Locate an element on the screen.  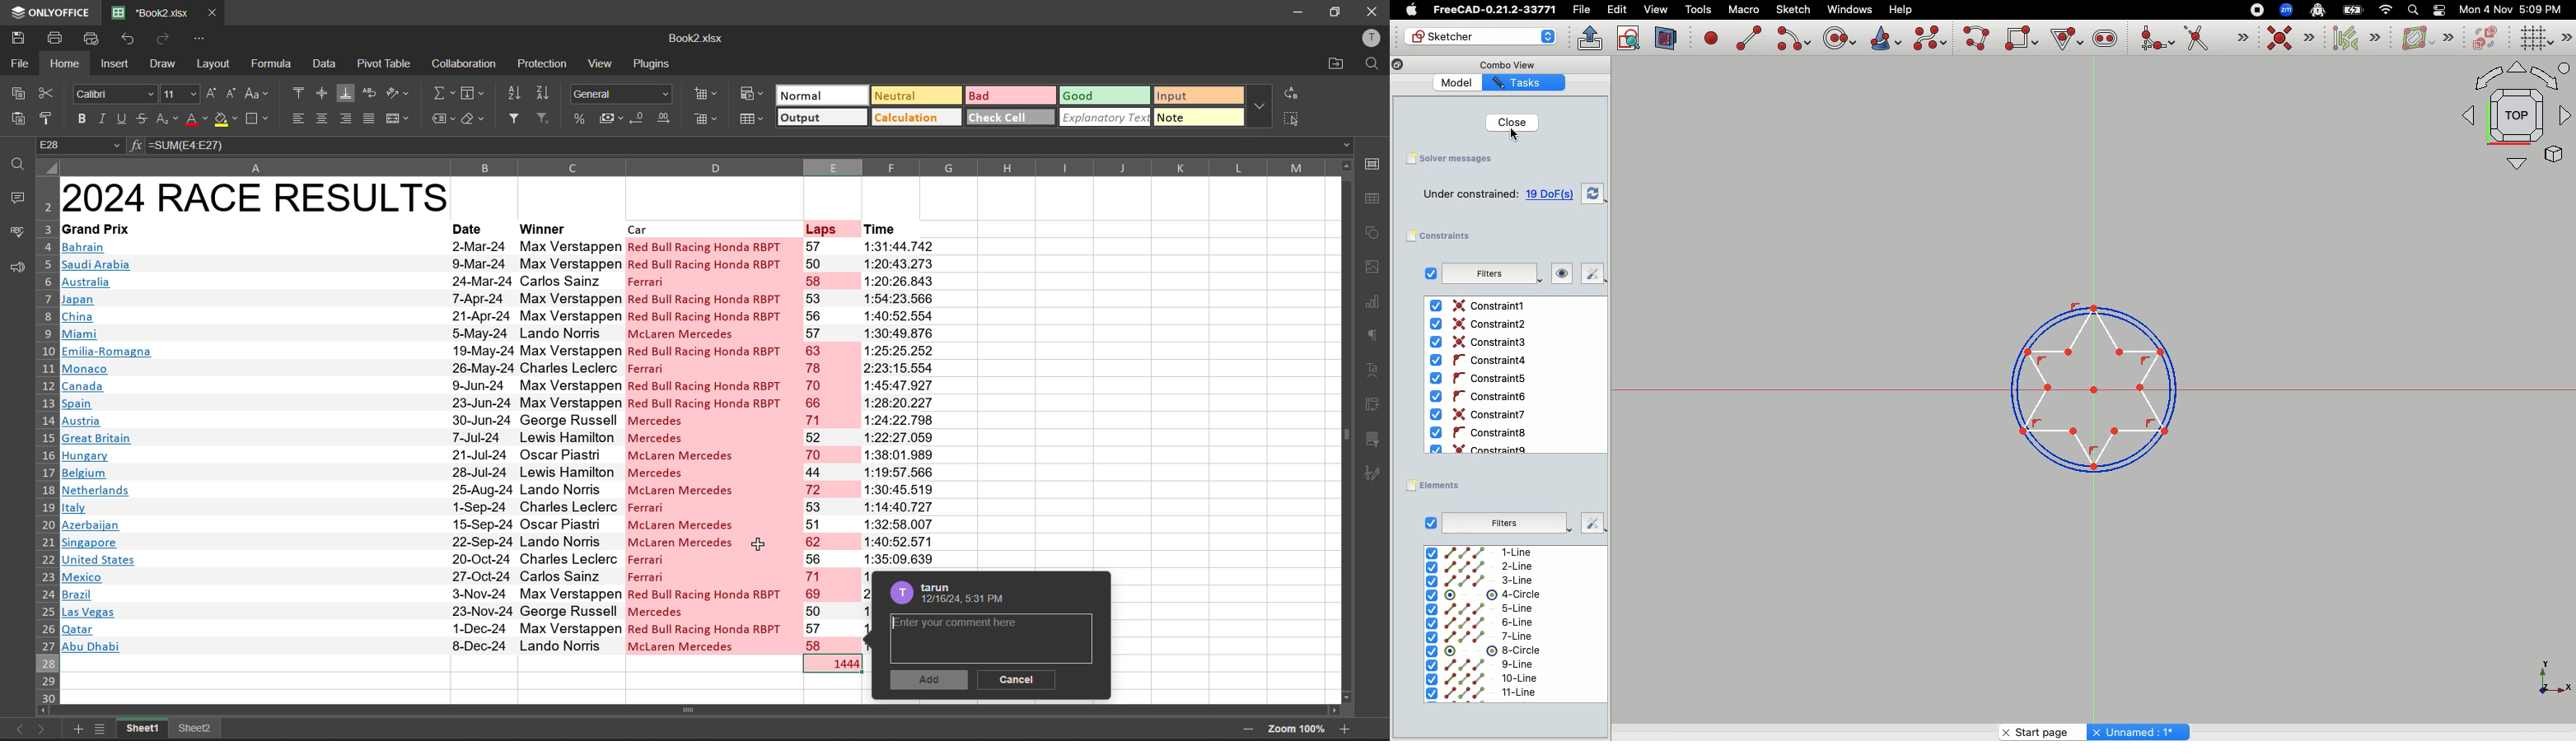
sheet list is located at coordinates (100, 729).